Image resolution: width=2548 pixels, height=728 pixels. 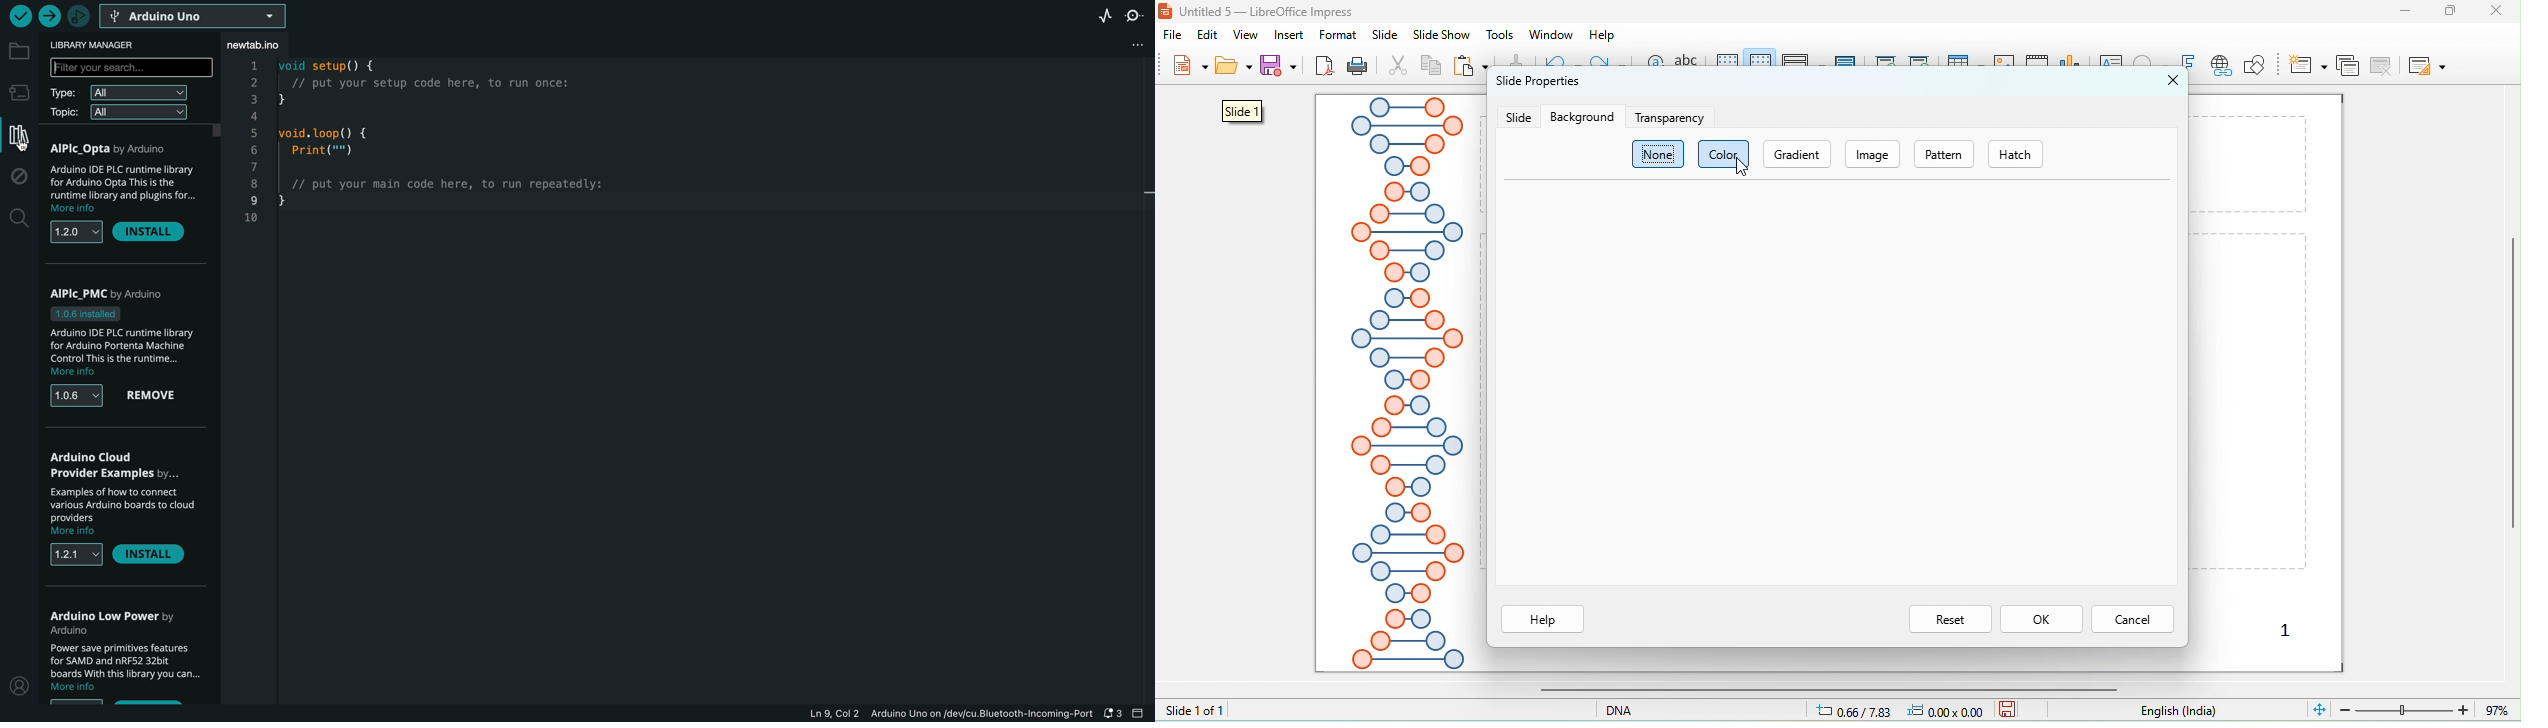 I want to click on close, so click(x=2502, y=10).